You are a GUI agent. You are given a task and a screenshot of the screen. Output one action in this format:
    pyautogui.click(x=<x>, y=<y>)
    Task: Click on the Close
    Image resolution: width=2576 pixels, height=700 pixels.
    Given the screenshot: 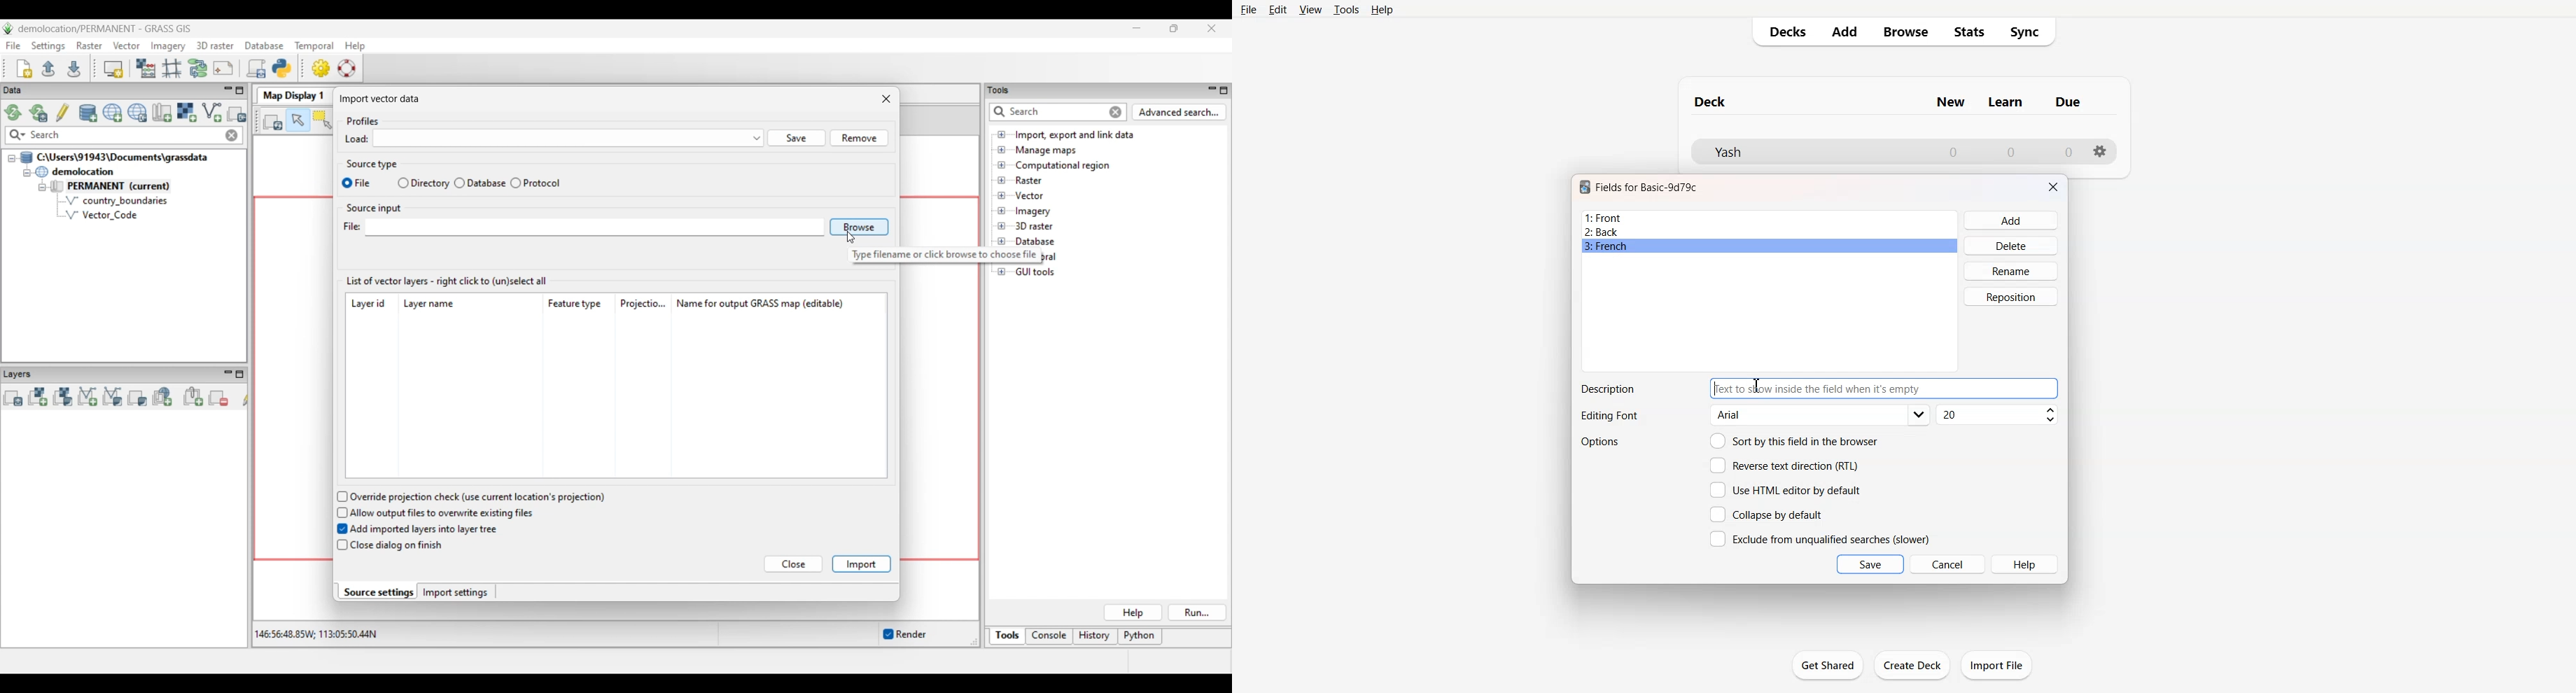 What is the action you would take?
    pyautogui.click(x=2053, y=187)
    